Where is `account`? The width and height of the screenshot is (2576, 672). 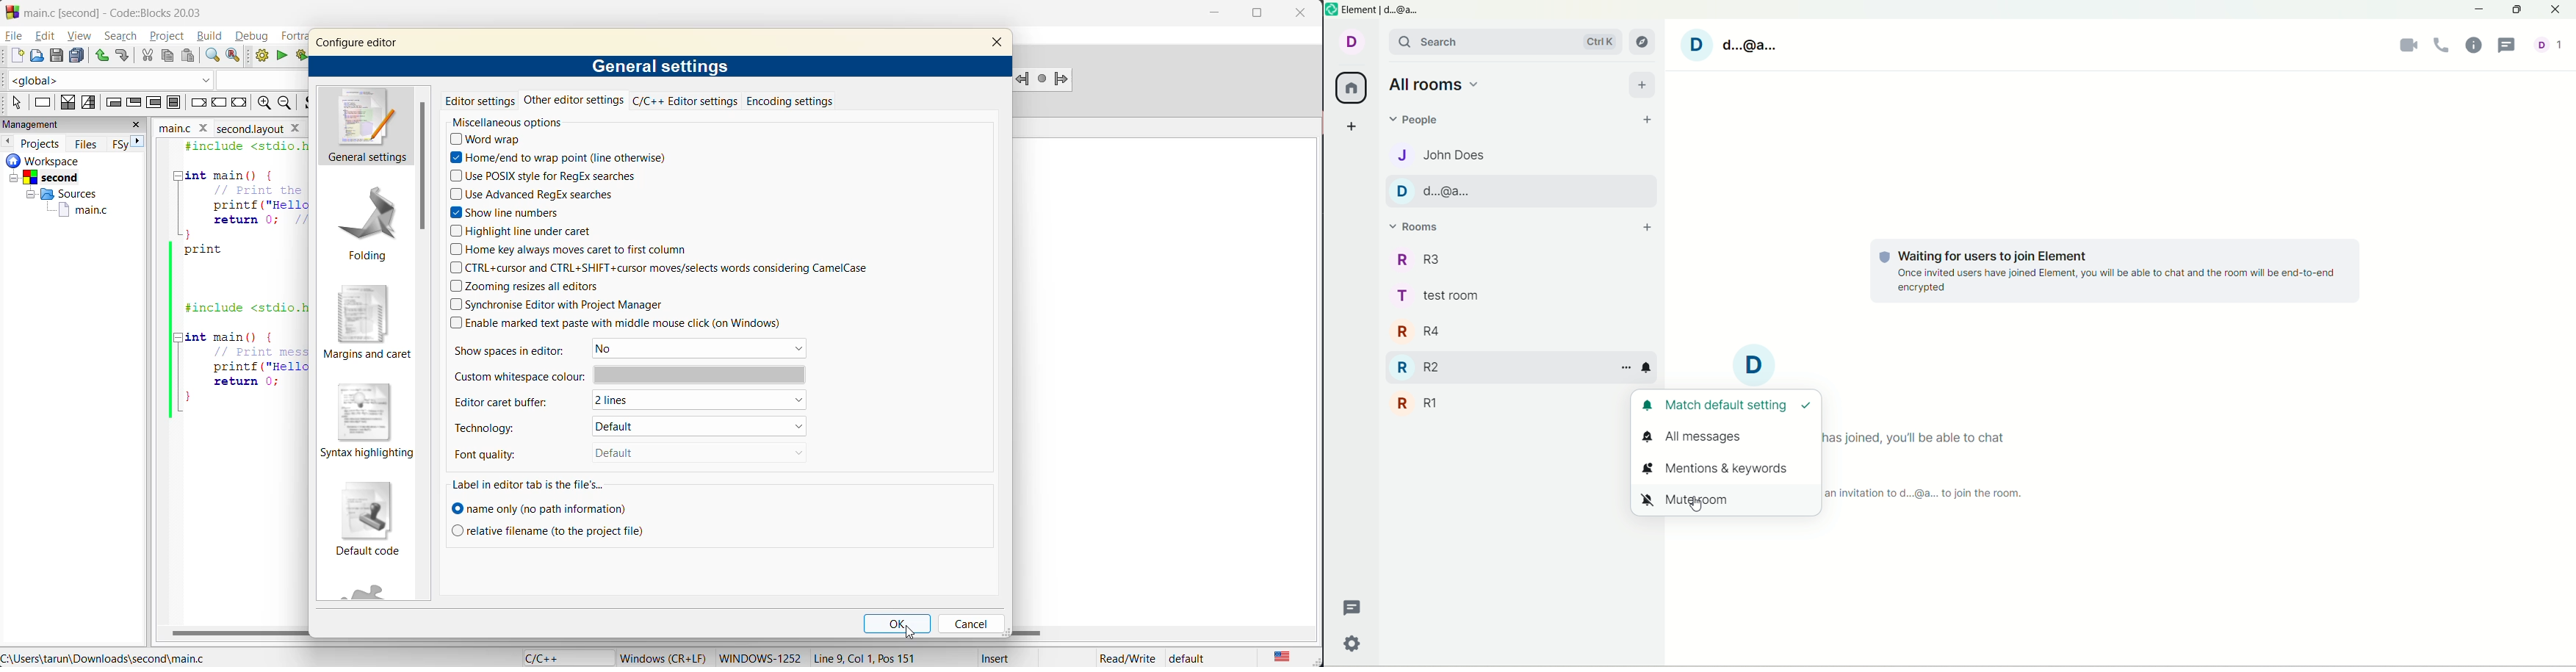
account is located at coordinates (1350, 46).